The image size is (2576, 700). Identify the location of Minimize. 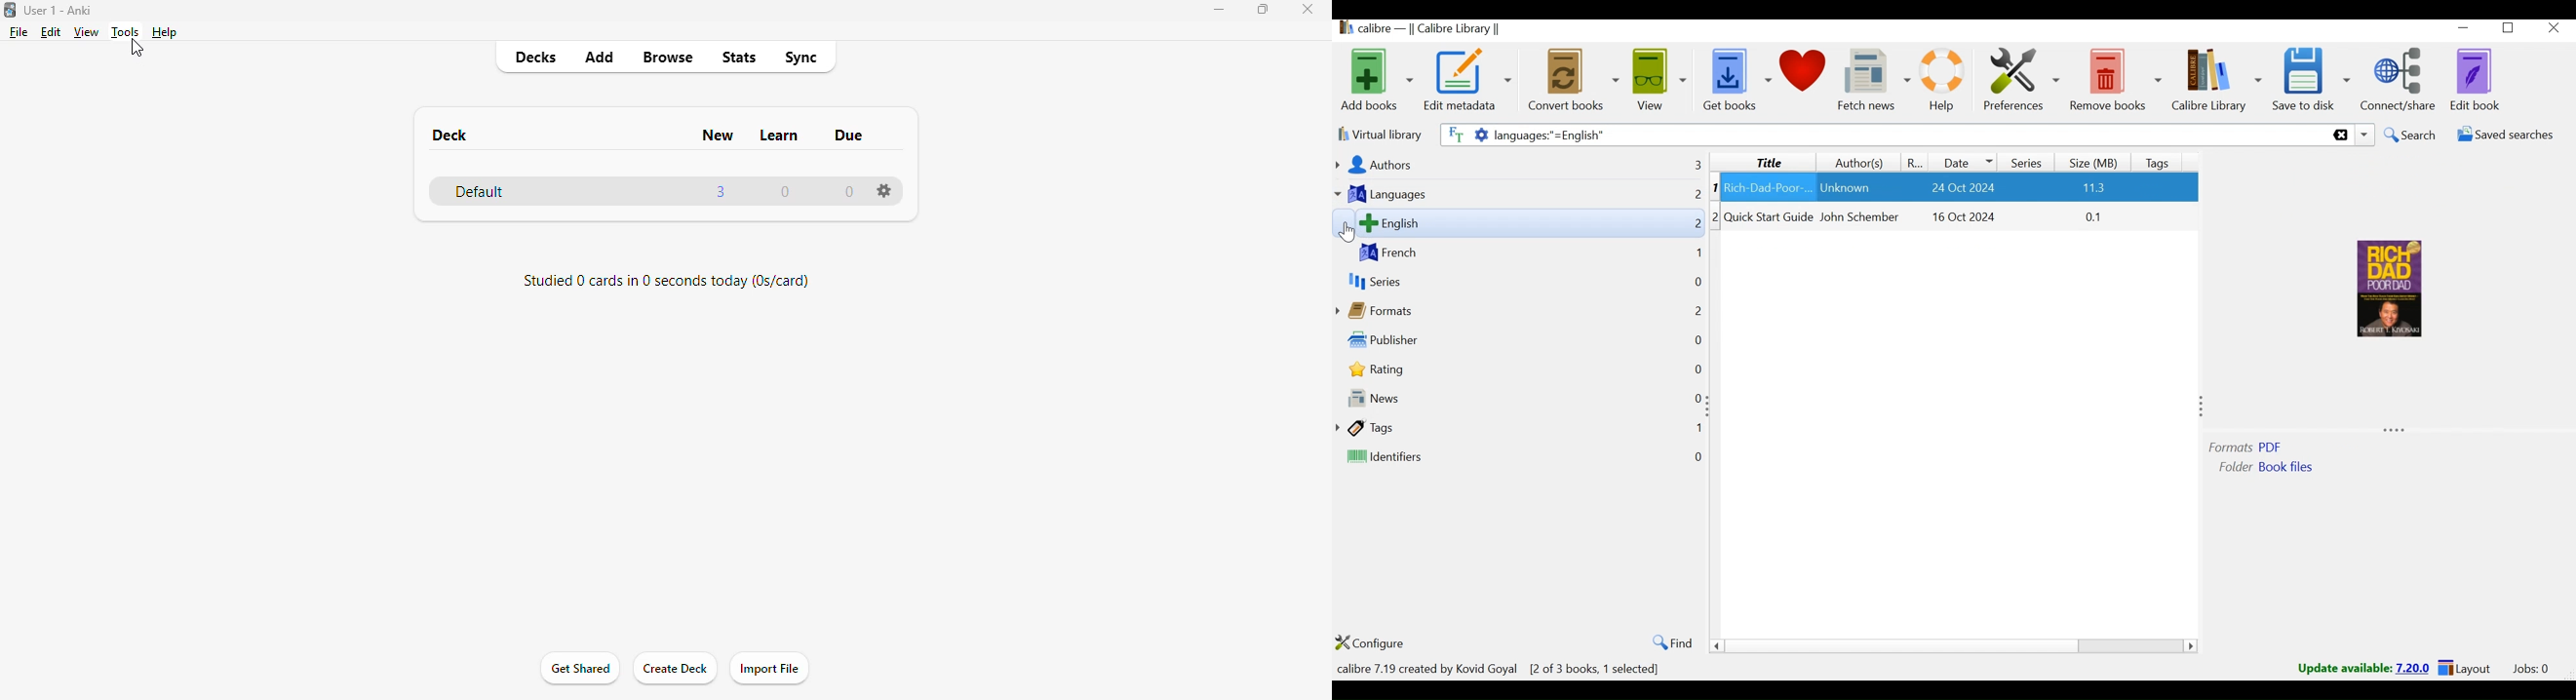
(2466, 30).